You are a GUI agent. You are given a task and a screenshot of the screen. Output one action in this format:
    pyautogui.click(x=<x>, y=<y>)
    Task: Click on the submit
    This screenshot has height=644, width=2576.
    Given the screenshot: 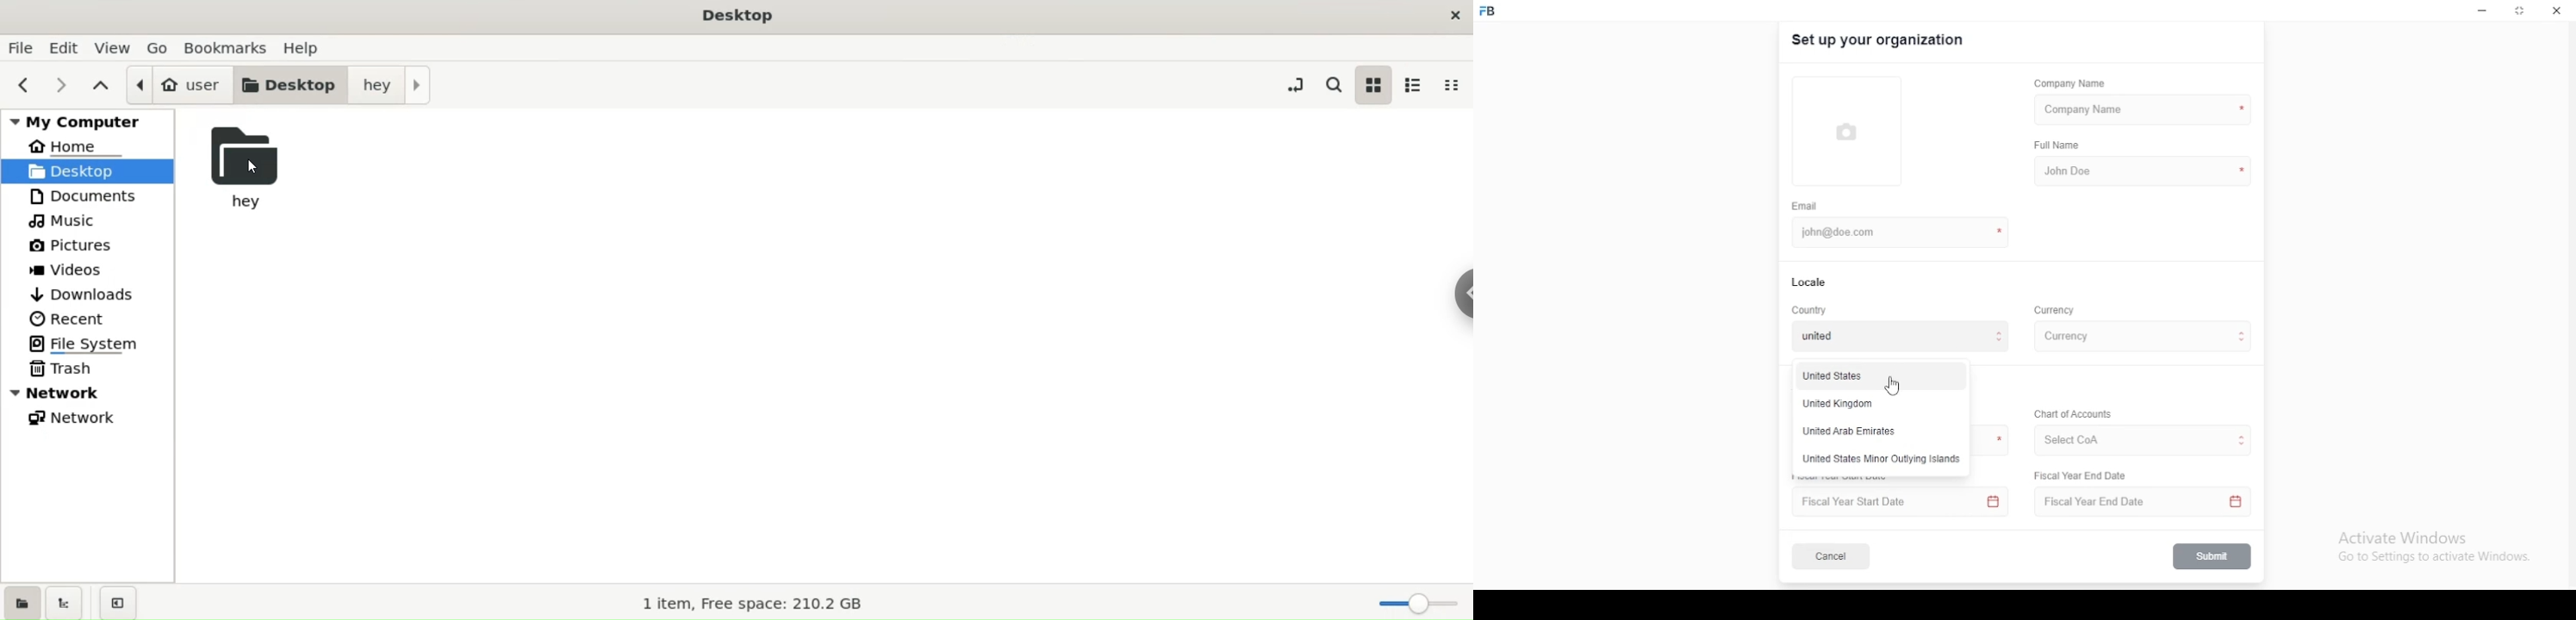 What is the action you would take?
    pyautogui.click(x=2213, y=556)
    